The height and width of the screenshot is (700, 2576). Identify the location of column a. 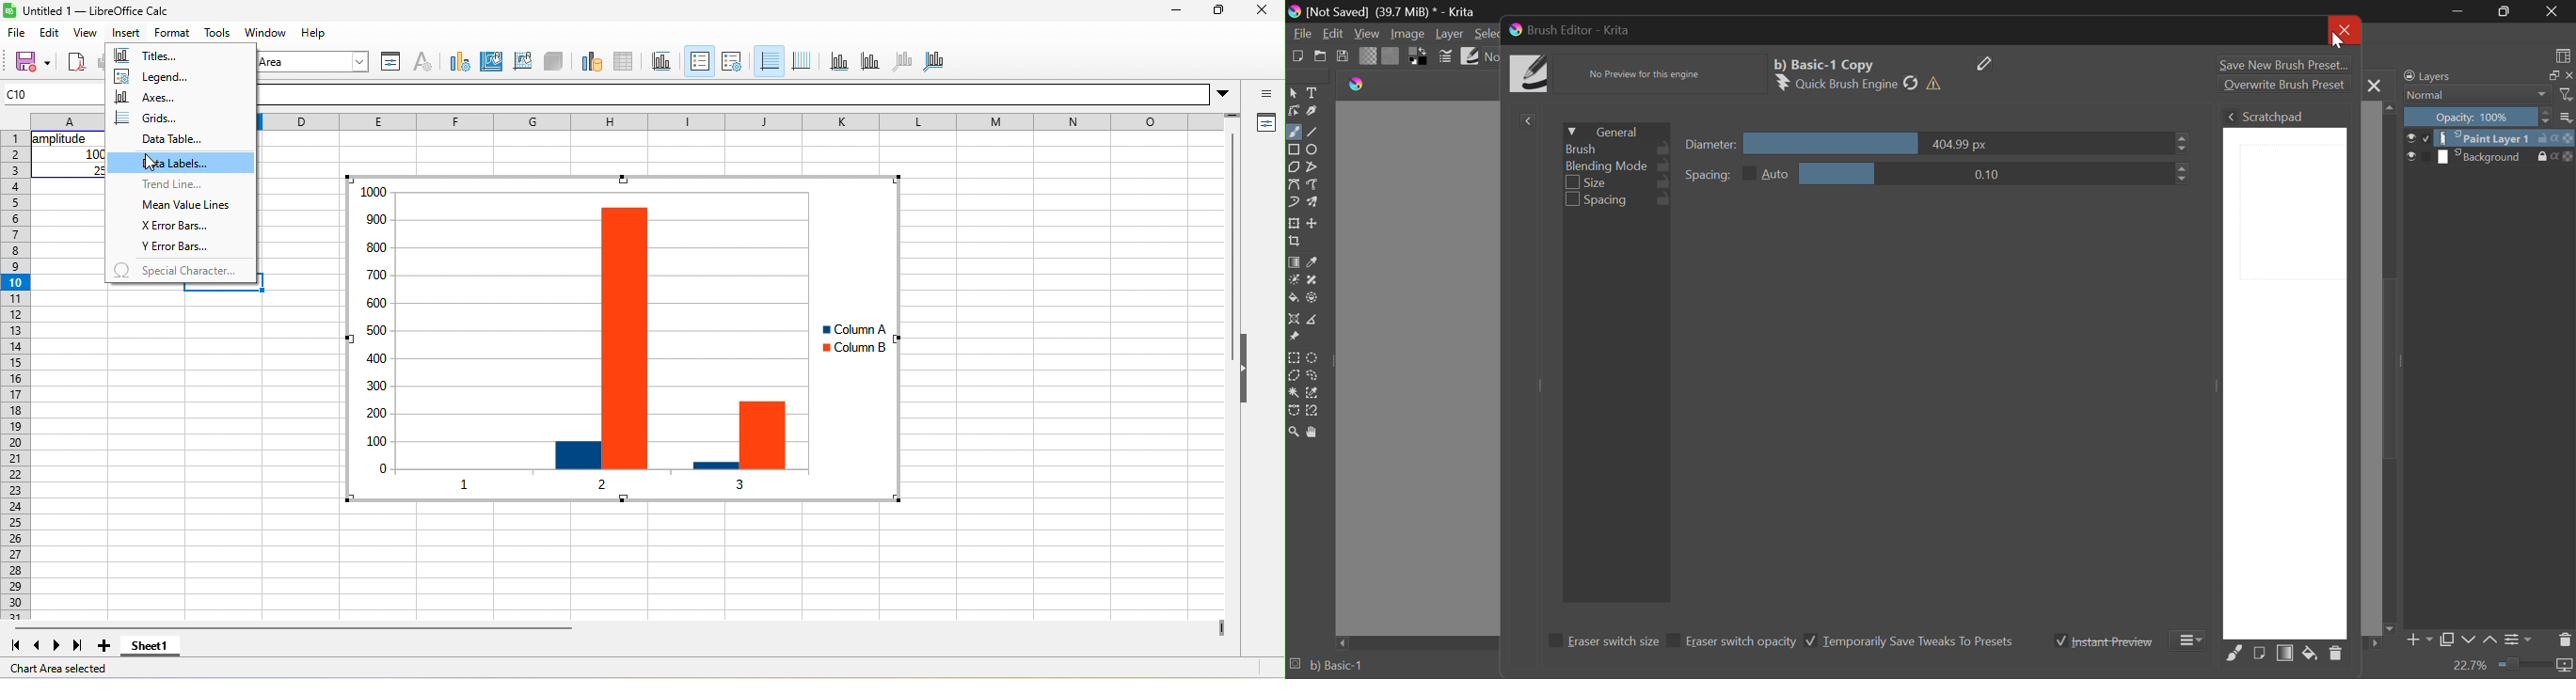
(850, 330).